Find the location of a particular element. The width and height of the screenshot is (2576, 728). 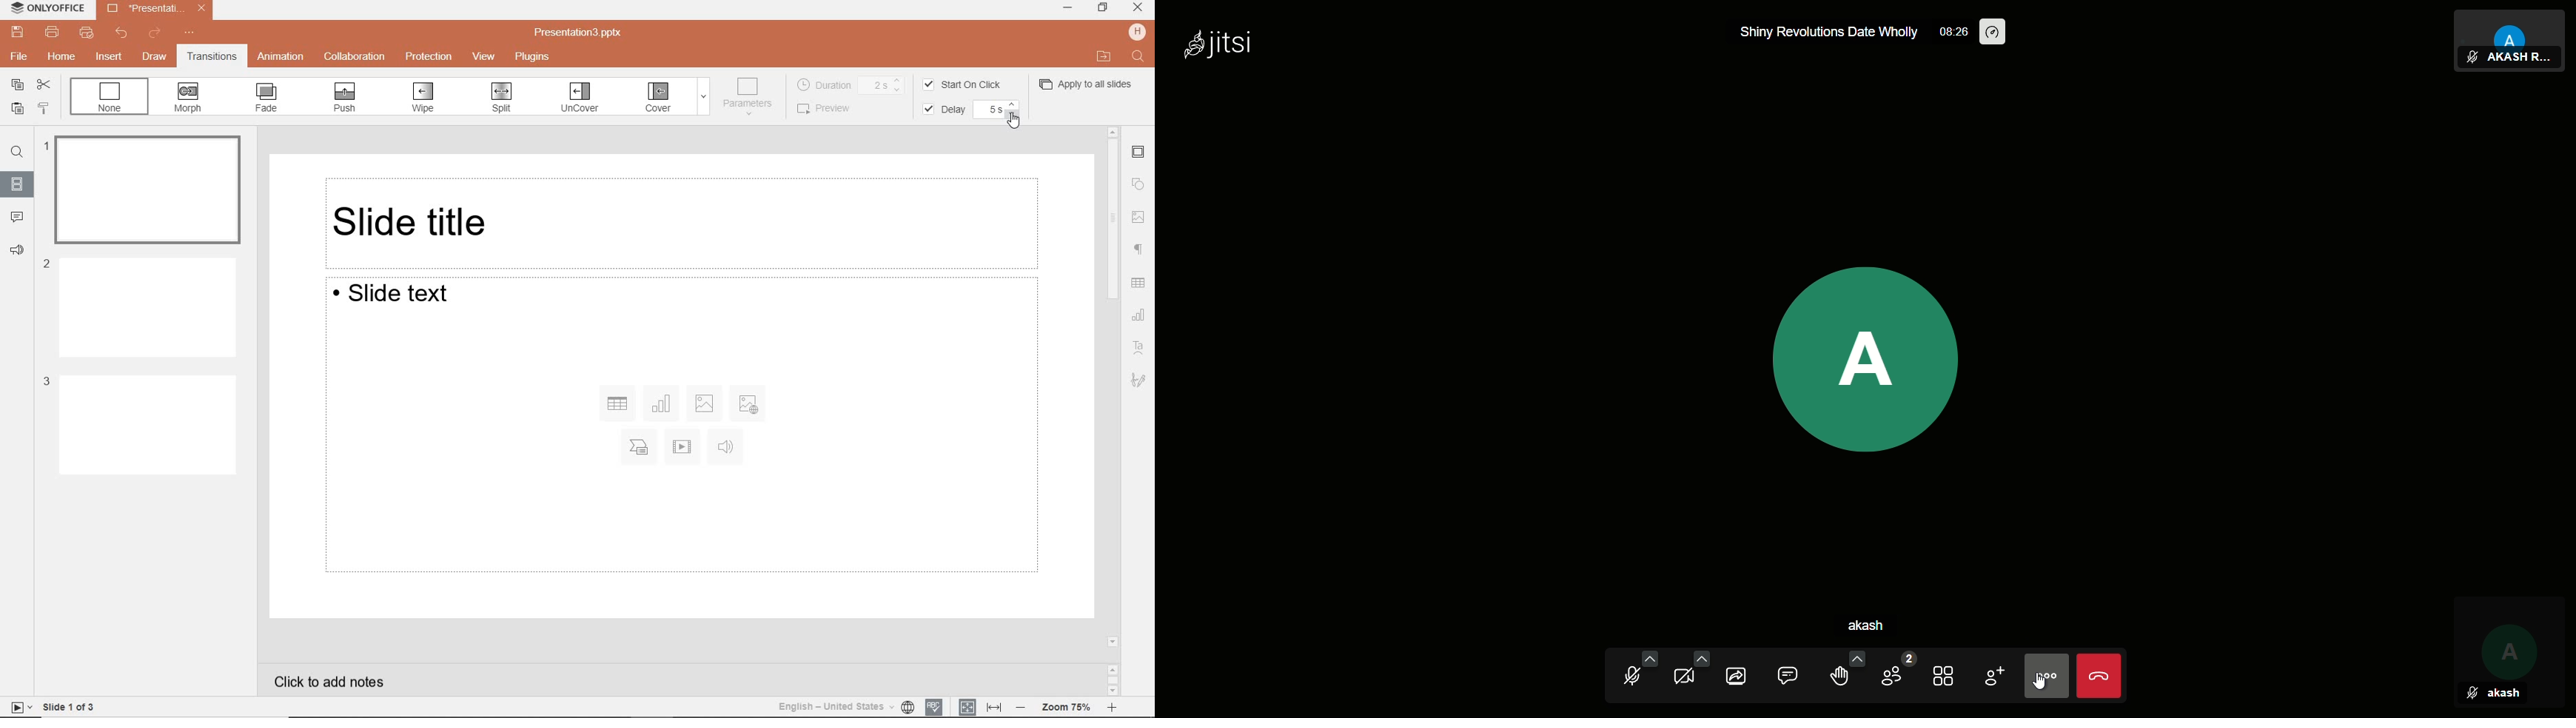

table settings is located at coordinates (1139, 283).